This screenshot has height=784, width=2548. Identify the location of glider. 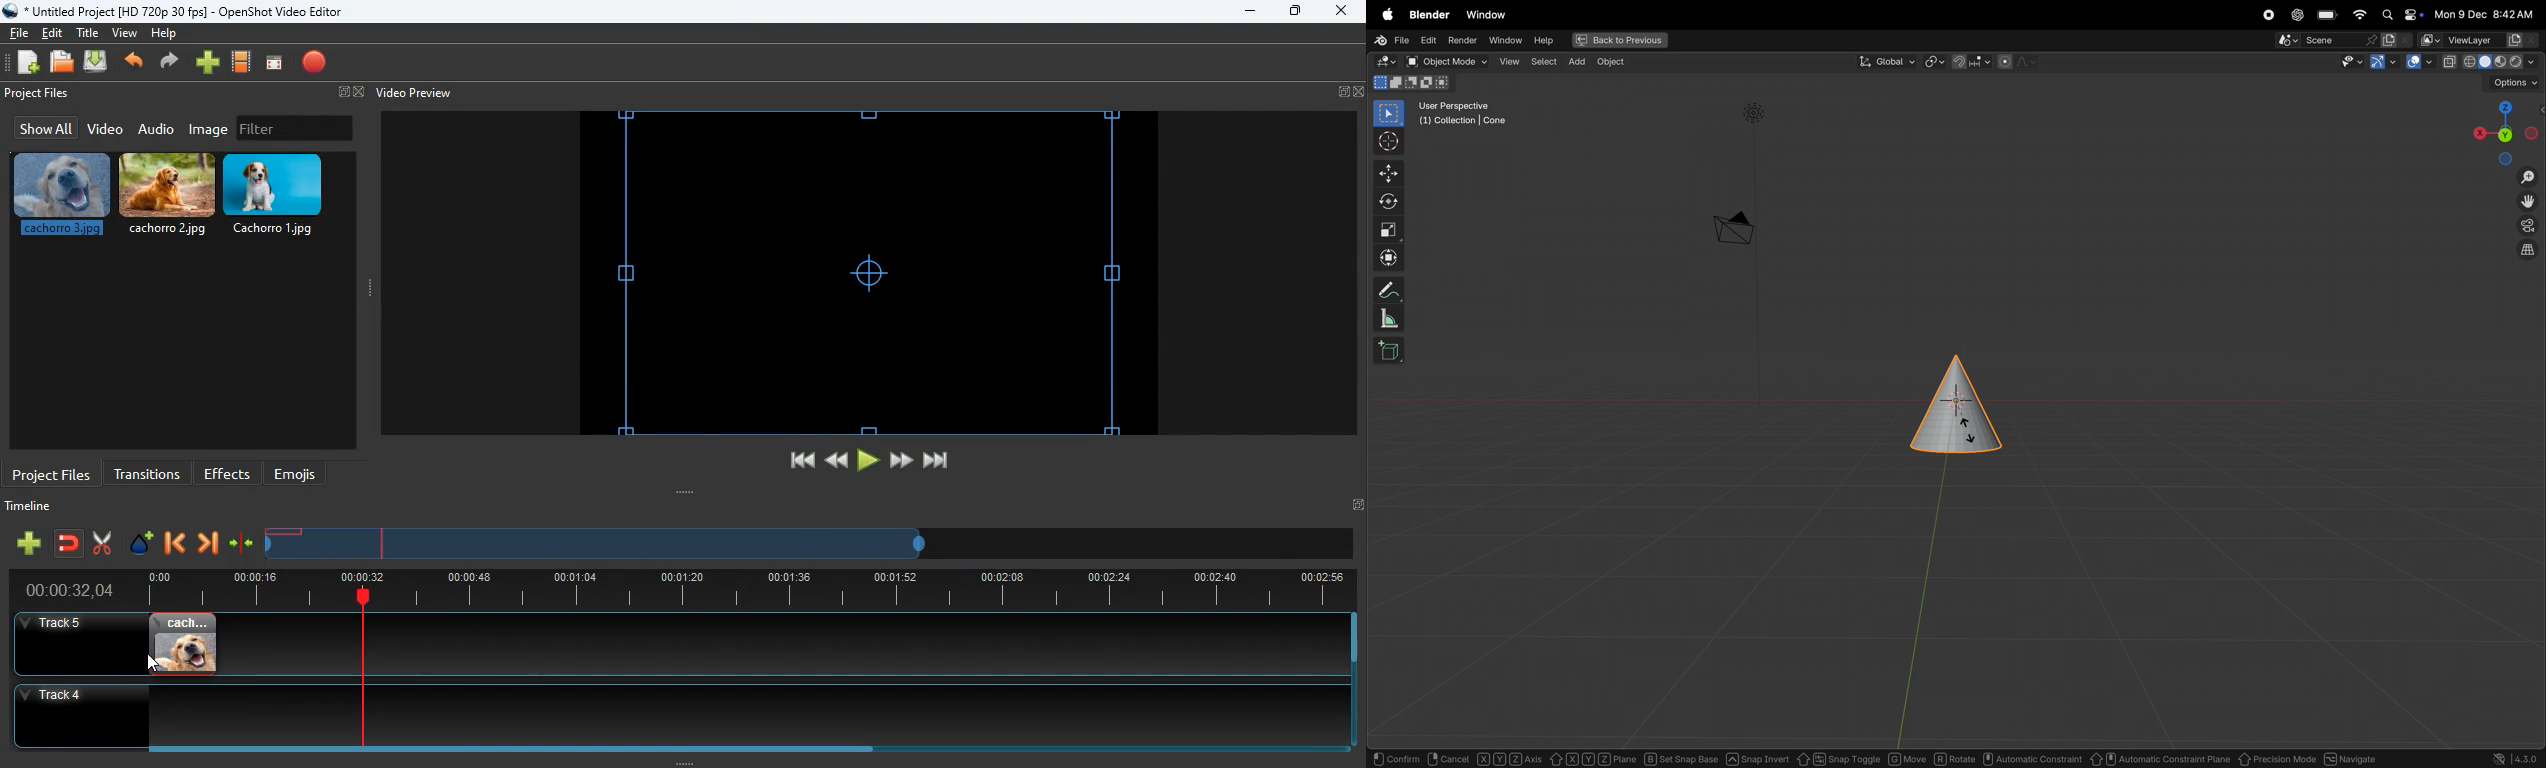
(1972, 429).